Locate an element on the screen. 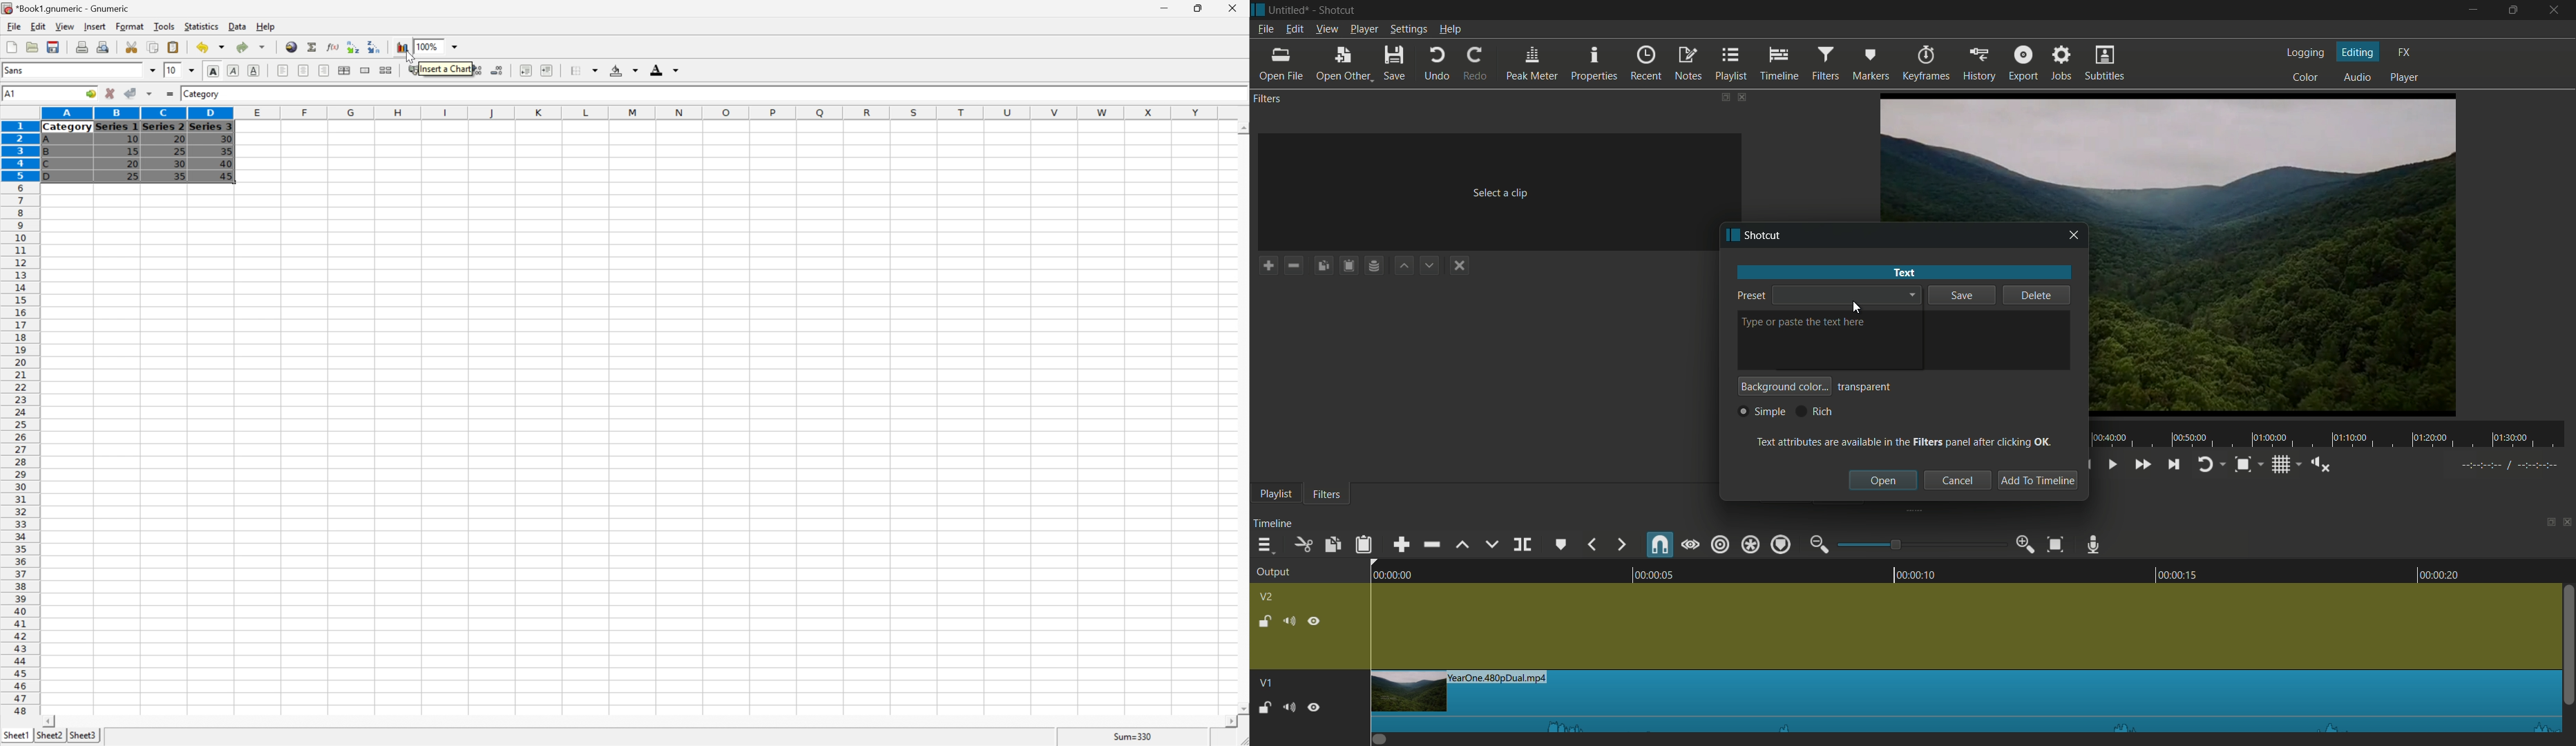  rich is located at coordinates (1813, 411).